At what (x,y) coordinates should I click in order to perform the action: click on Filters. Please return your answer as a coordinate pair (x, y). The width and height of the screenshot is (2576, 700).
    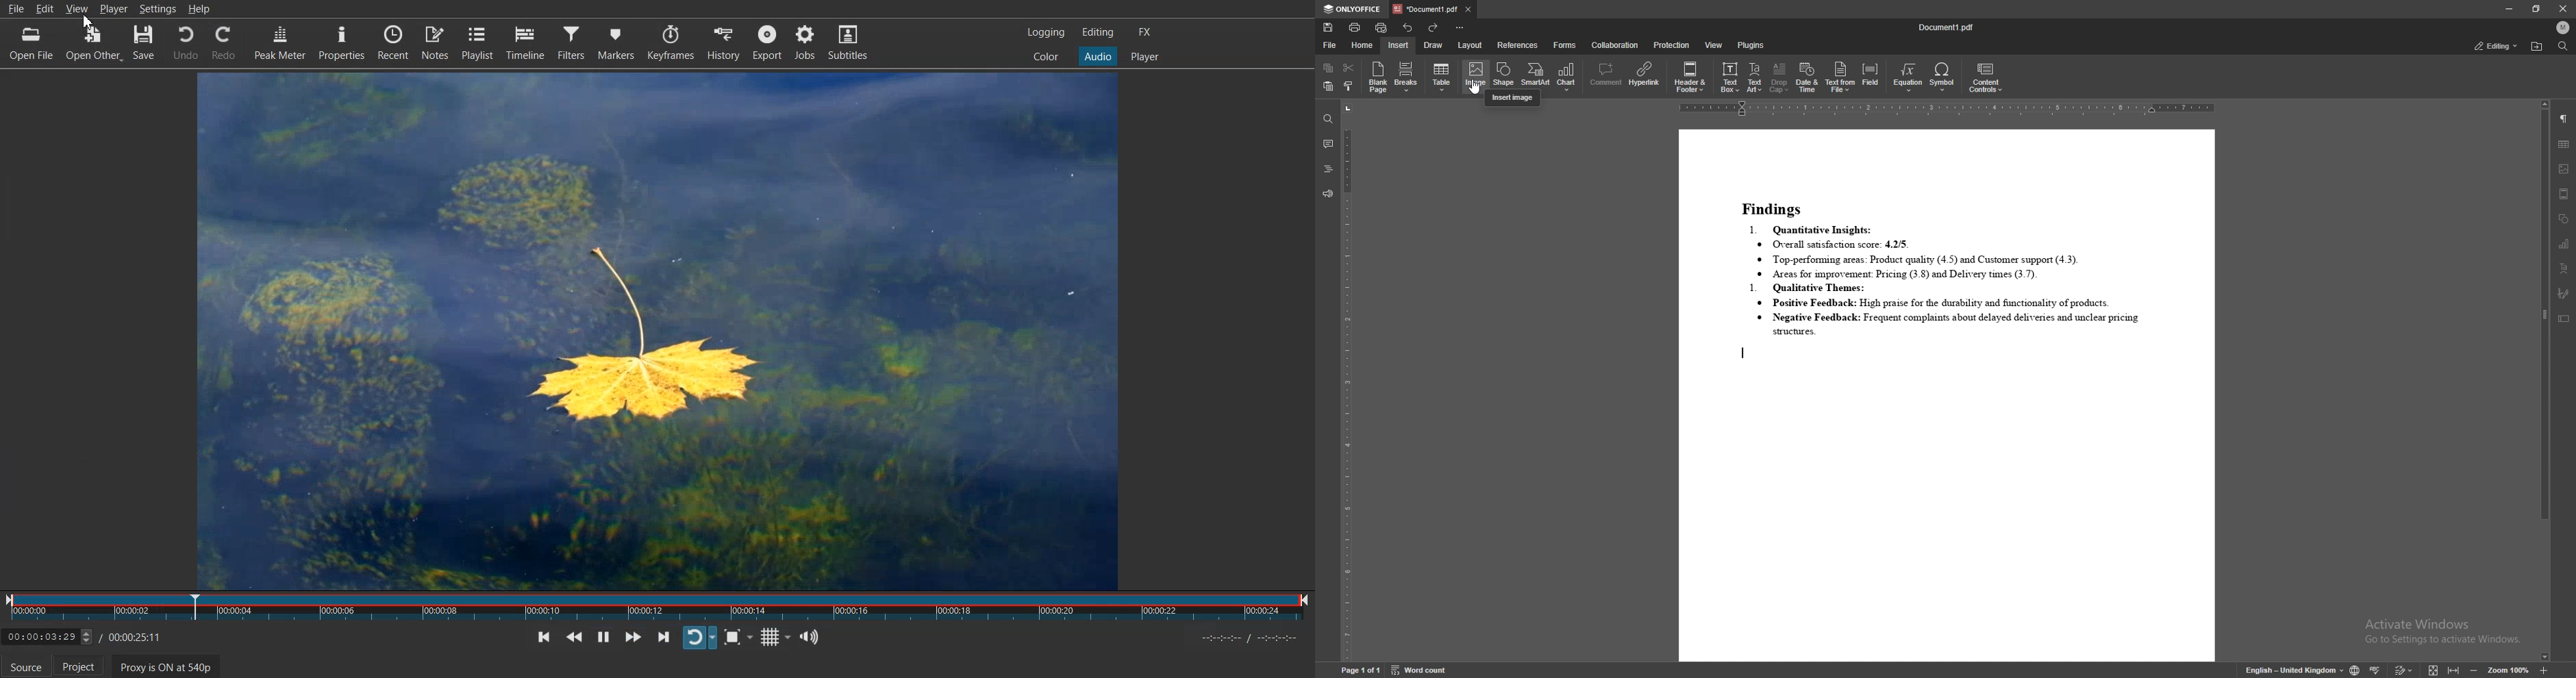
    Looking at the image, I should click on (571, 42).